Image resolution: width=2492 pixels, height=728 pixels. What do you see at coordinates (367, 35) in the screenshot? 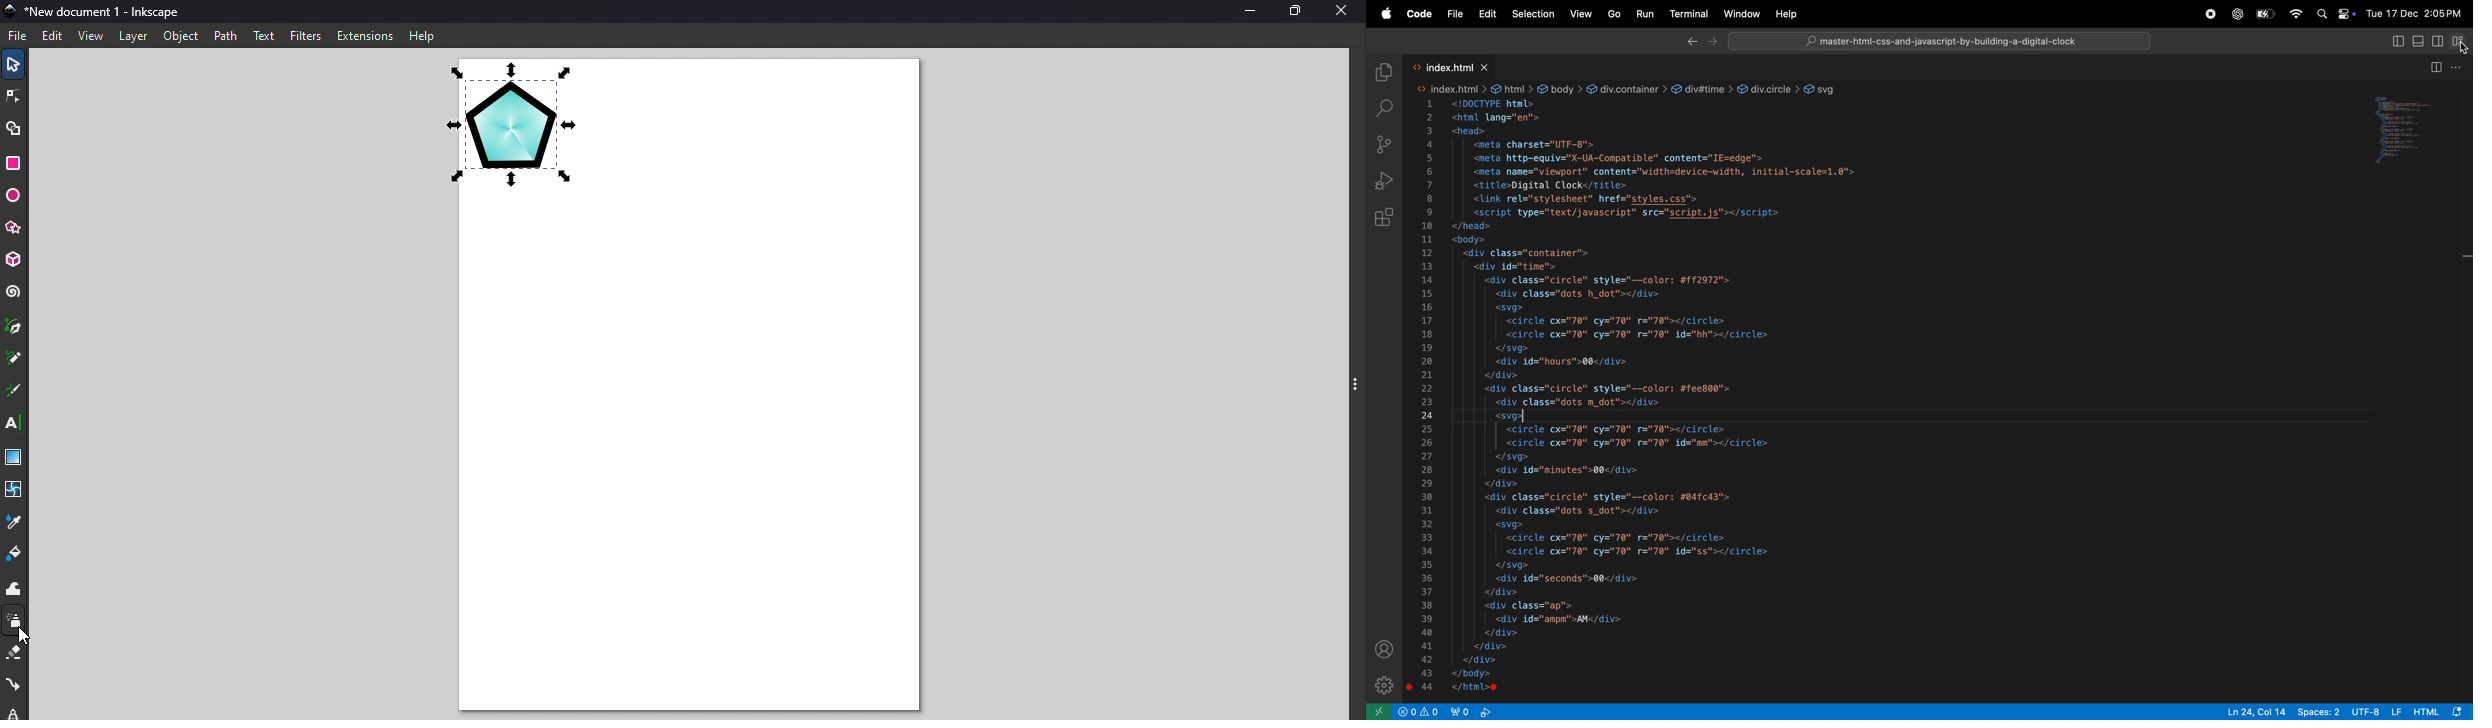
I see `Extensions` at bounding box center [367, 35].